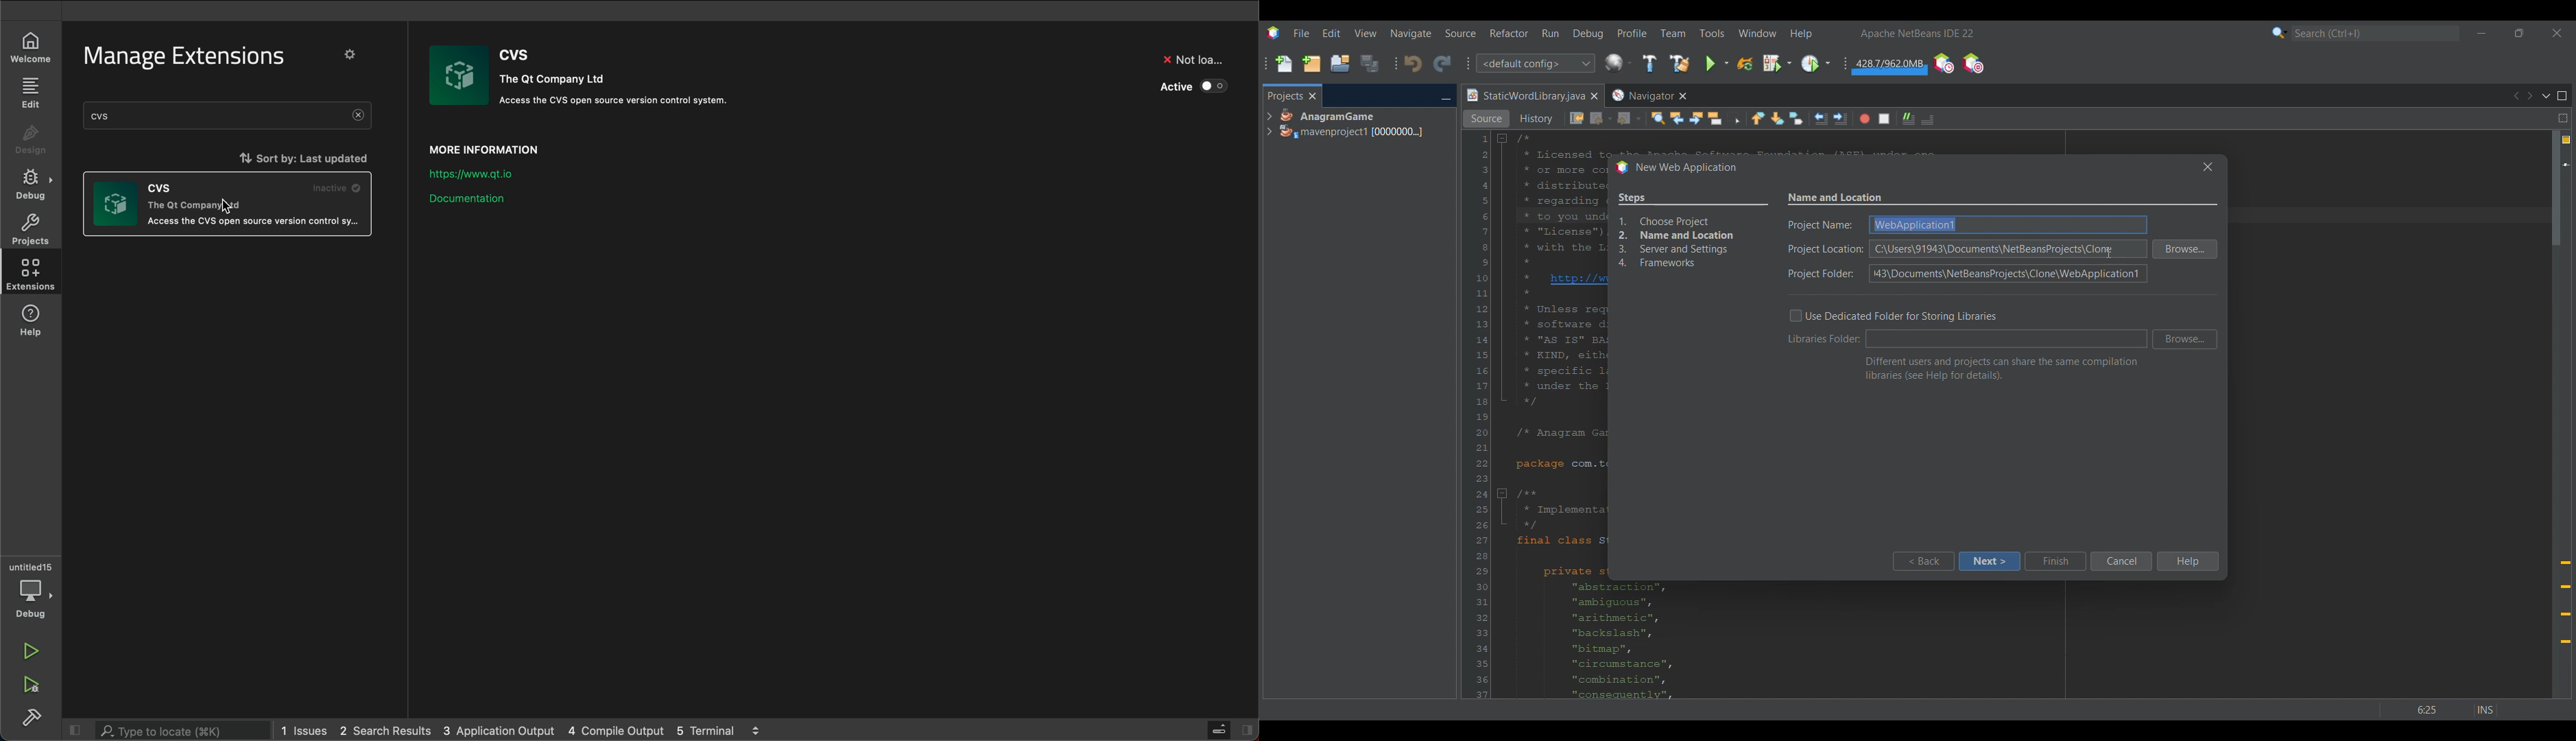 This screenshot has height=756, width=2576. What do you see at coordinates (520, 57) in the screenshot?
I see `name` at bounding box center [520, 57].